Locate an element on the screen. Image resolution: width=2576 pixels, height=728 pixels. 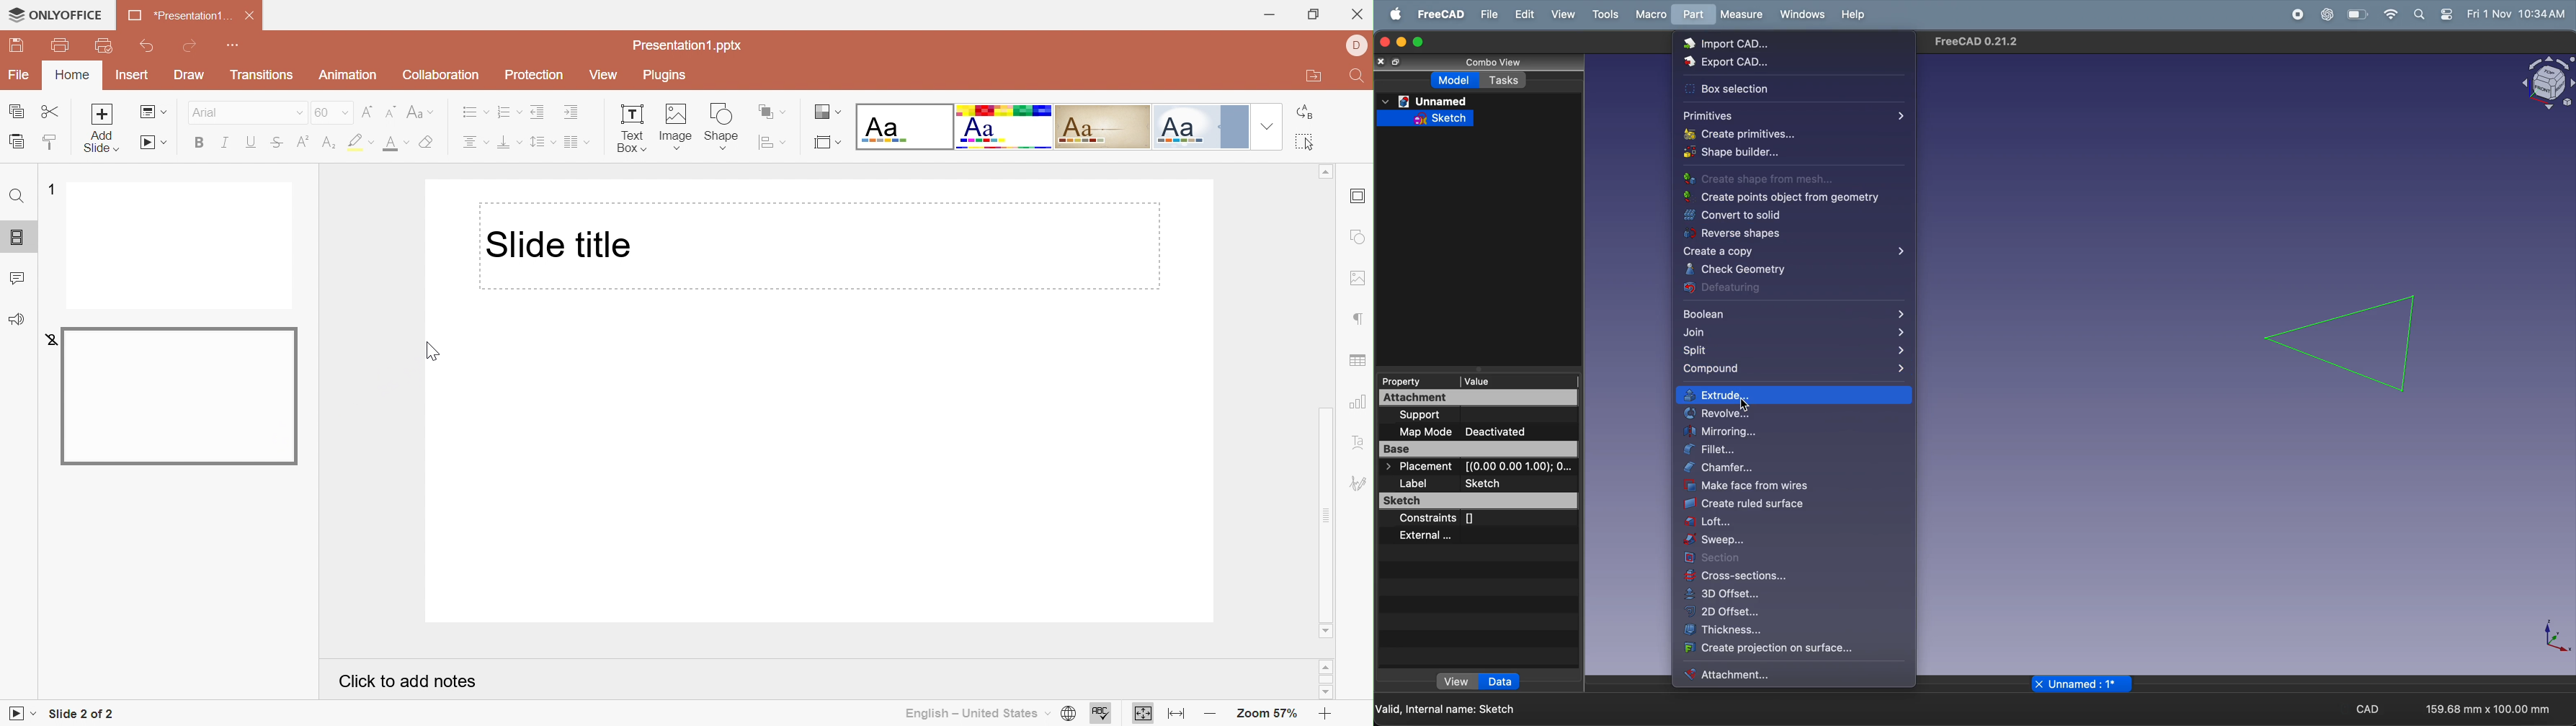
cad is located at coordinates (2372, 710).